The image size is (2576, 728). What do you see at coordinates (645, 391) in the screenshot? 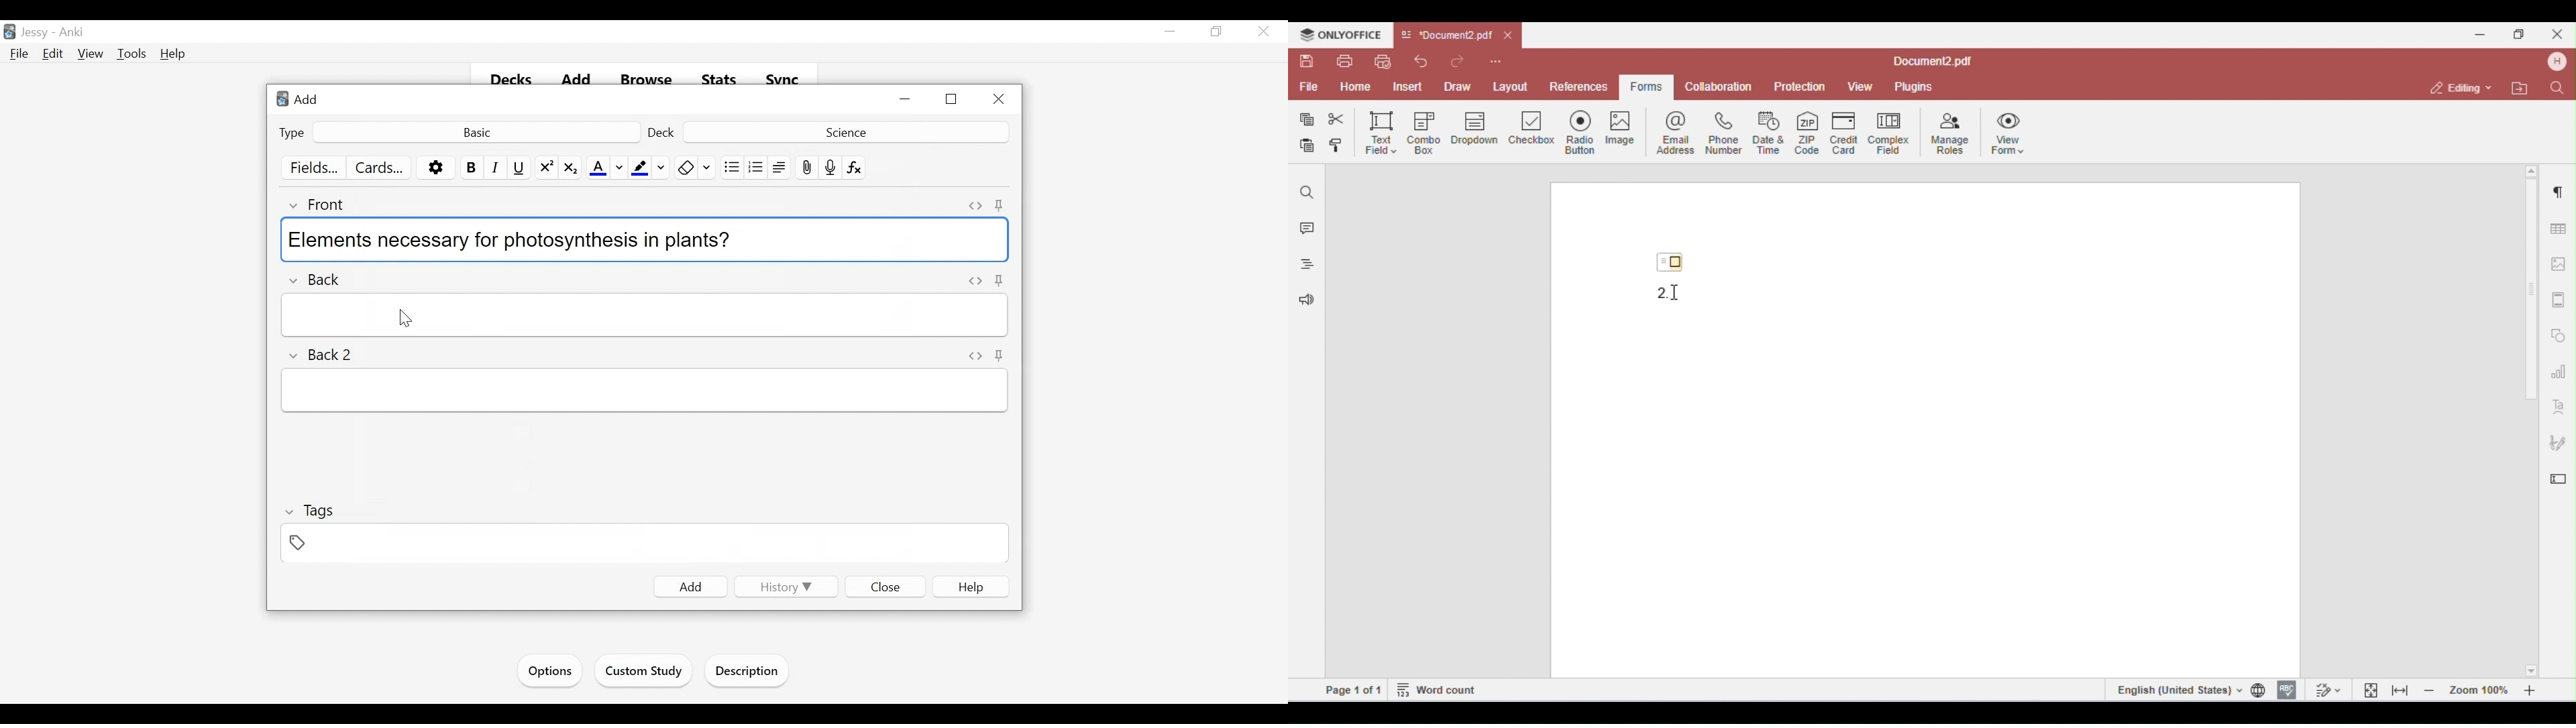
I see `Back 2 Field` at bounding box center [645, 391].